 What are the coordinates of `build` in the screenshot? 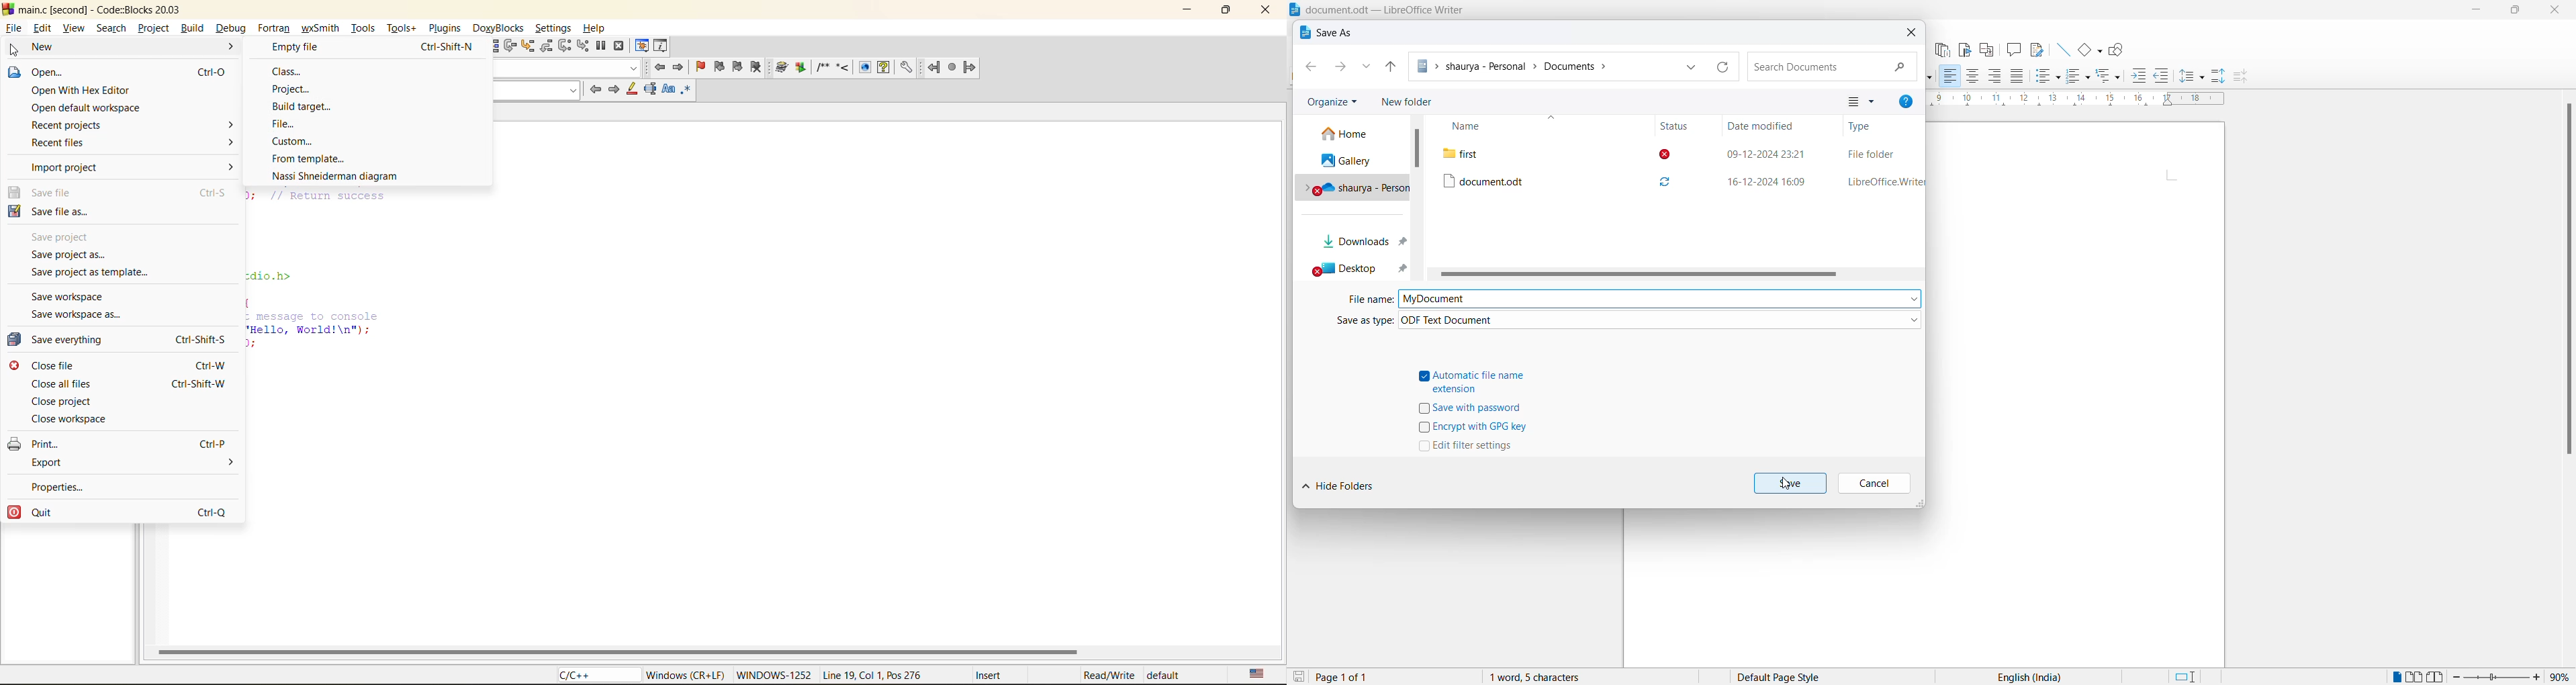 It's located at (239, 46).